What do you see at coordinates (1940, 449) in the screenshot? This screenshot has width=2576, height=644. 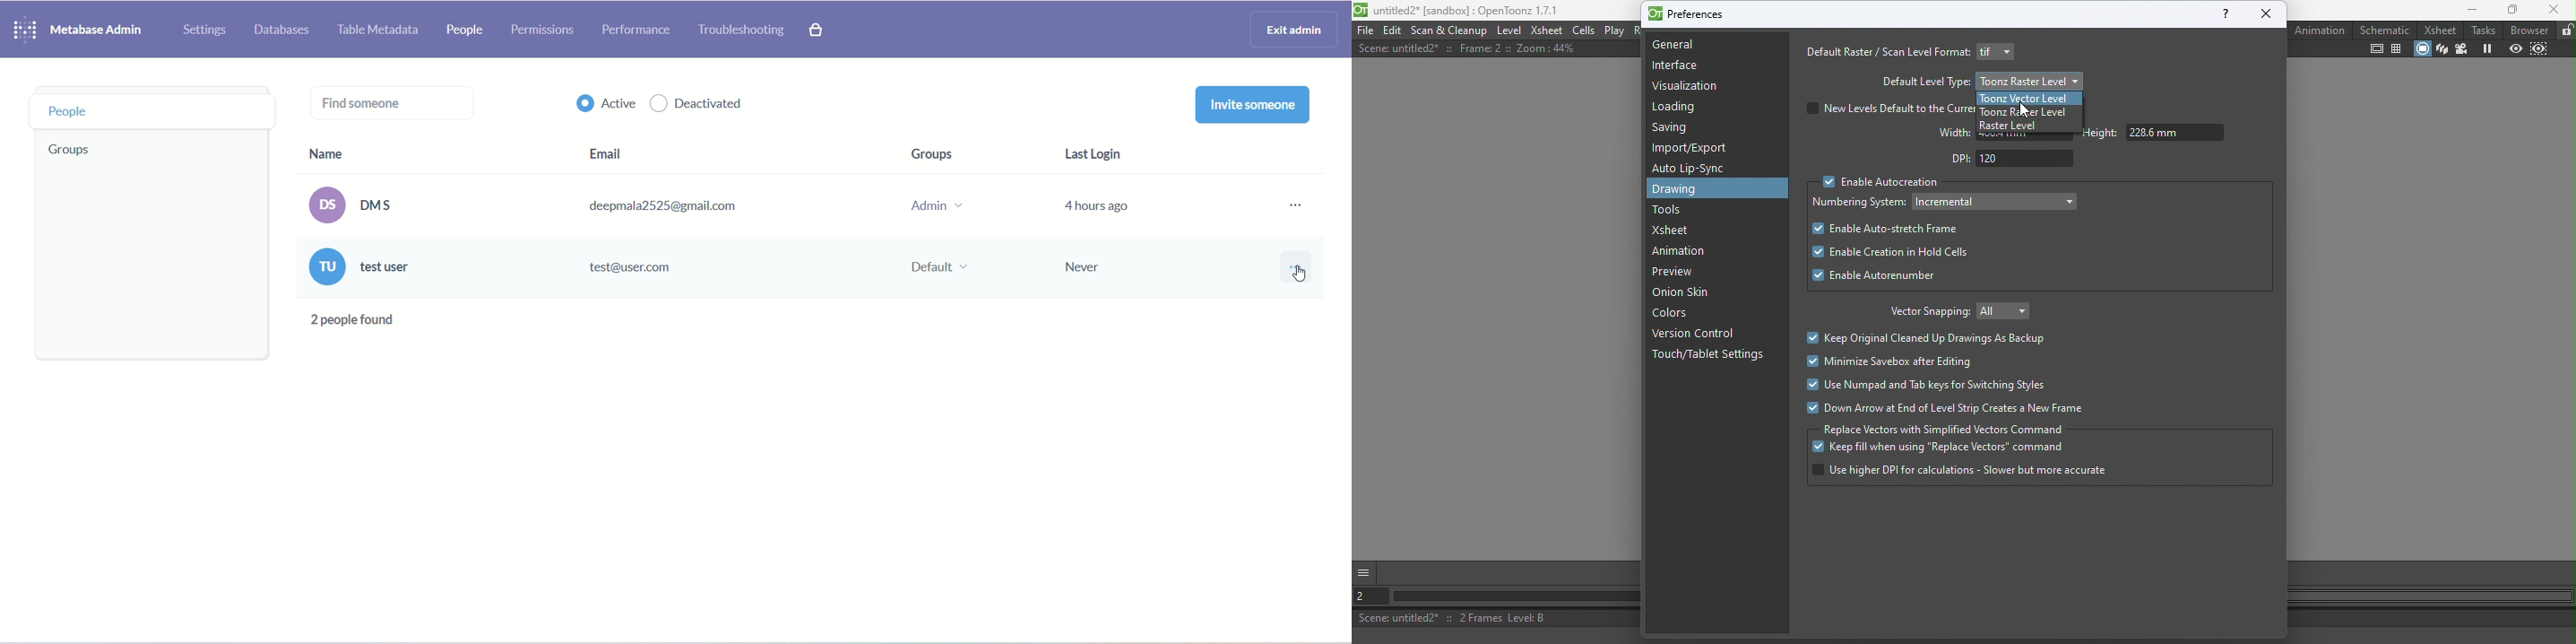 I see `Keep fill when using "replace vectors" command` at bounding box center [1940, 449].